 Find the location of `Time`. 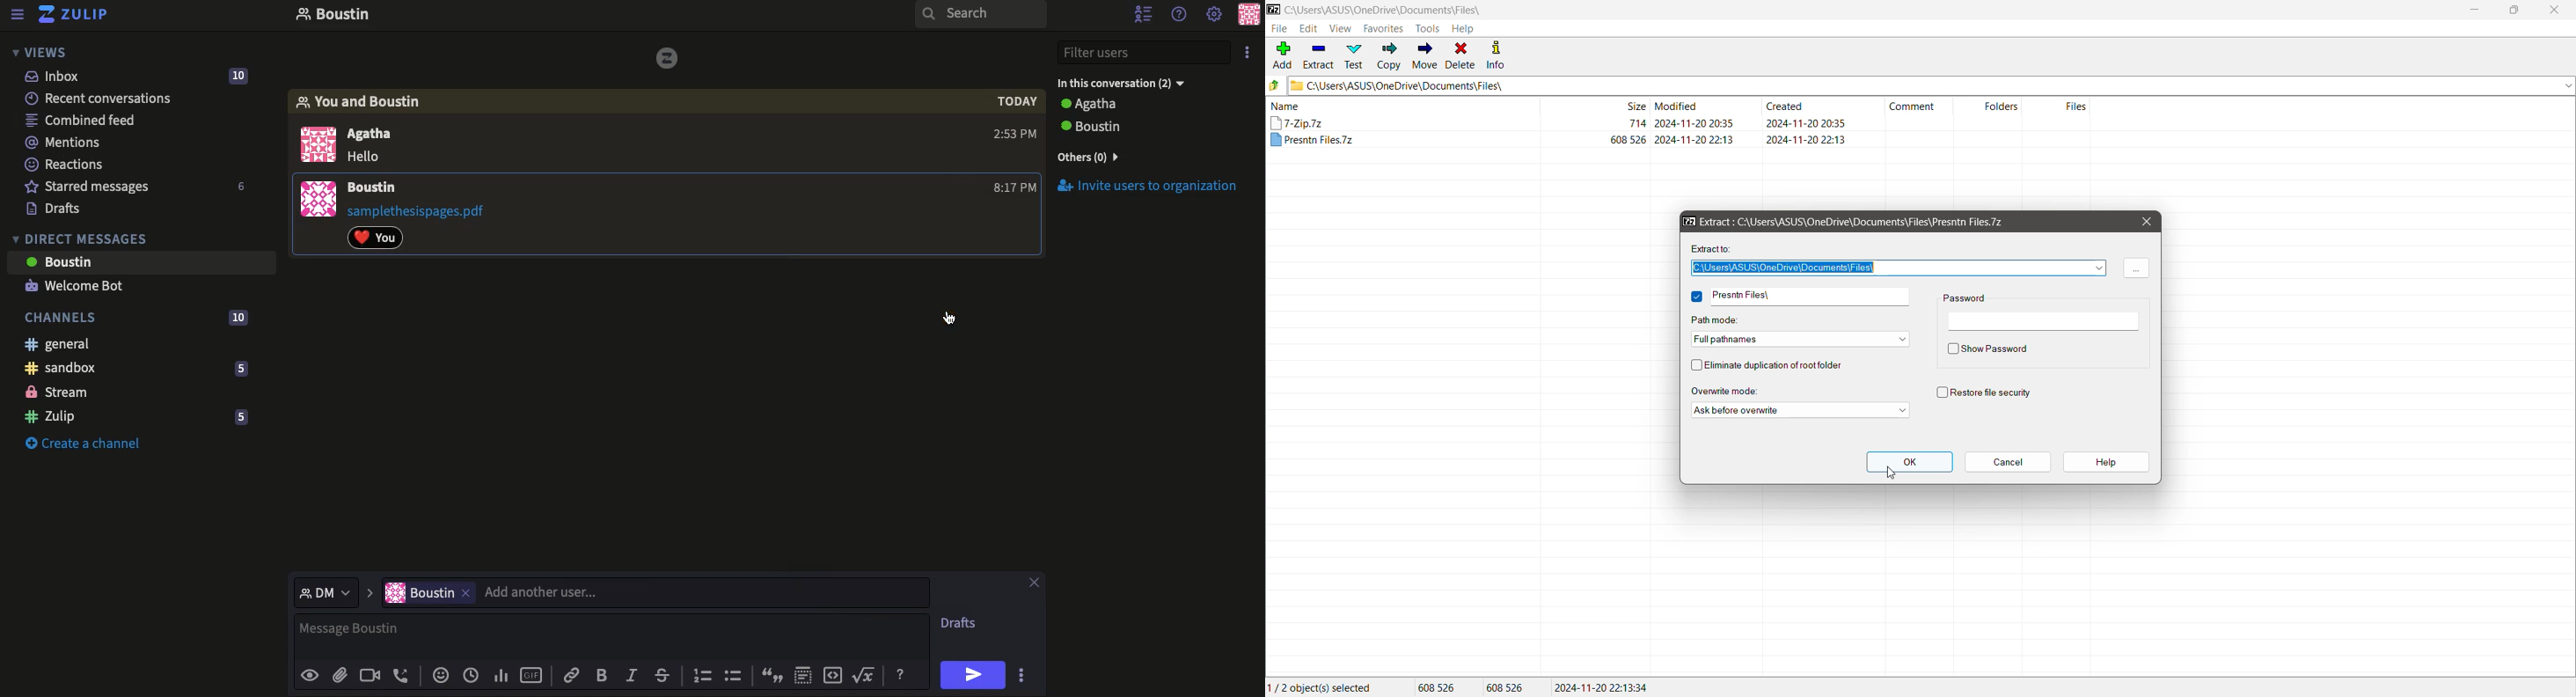

Time is located at coordinates (1015, 187).